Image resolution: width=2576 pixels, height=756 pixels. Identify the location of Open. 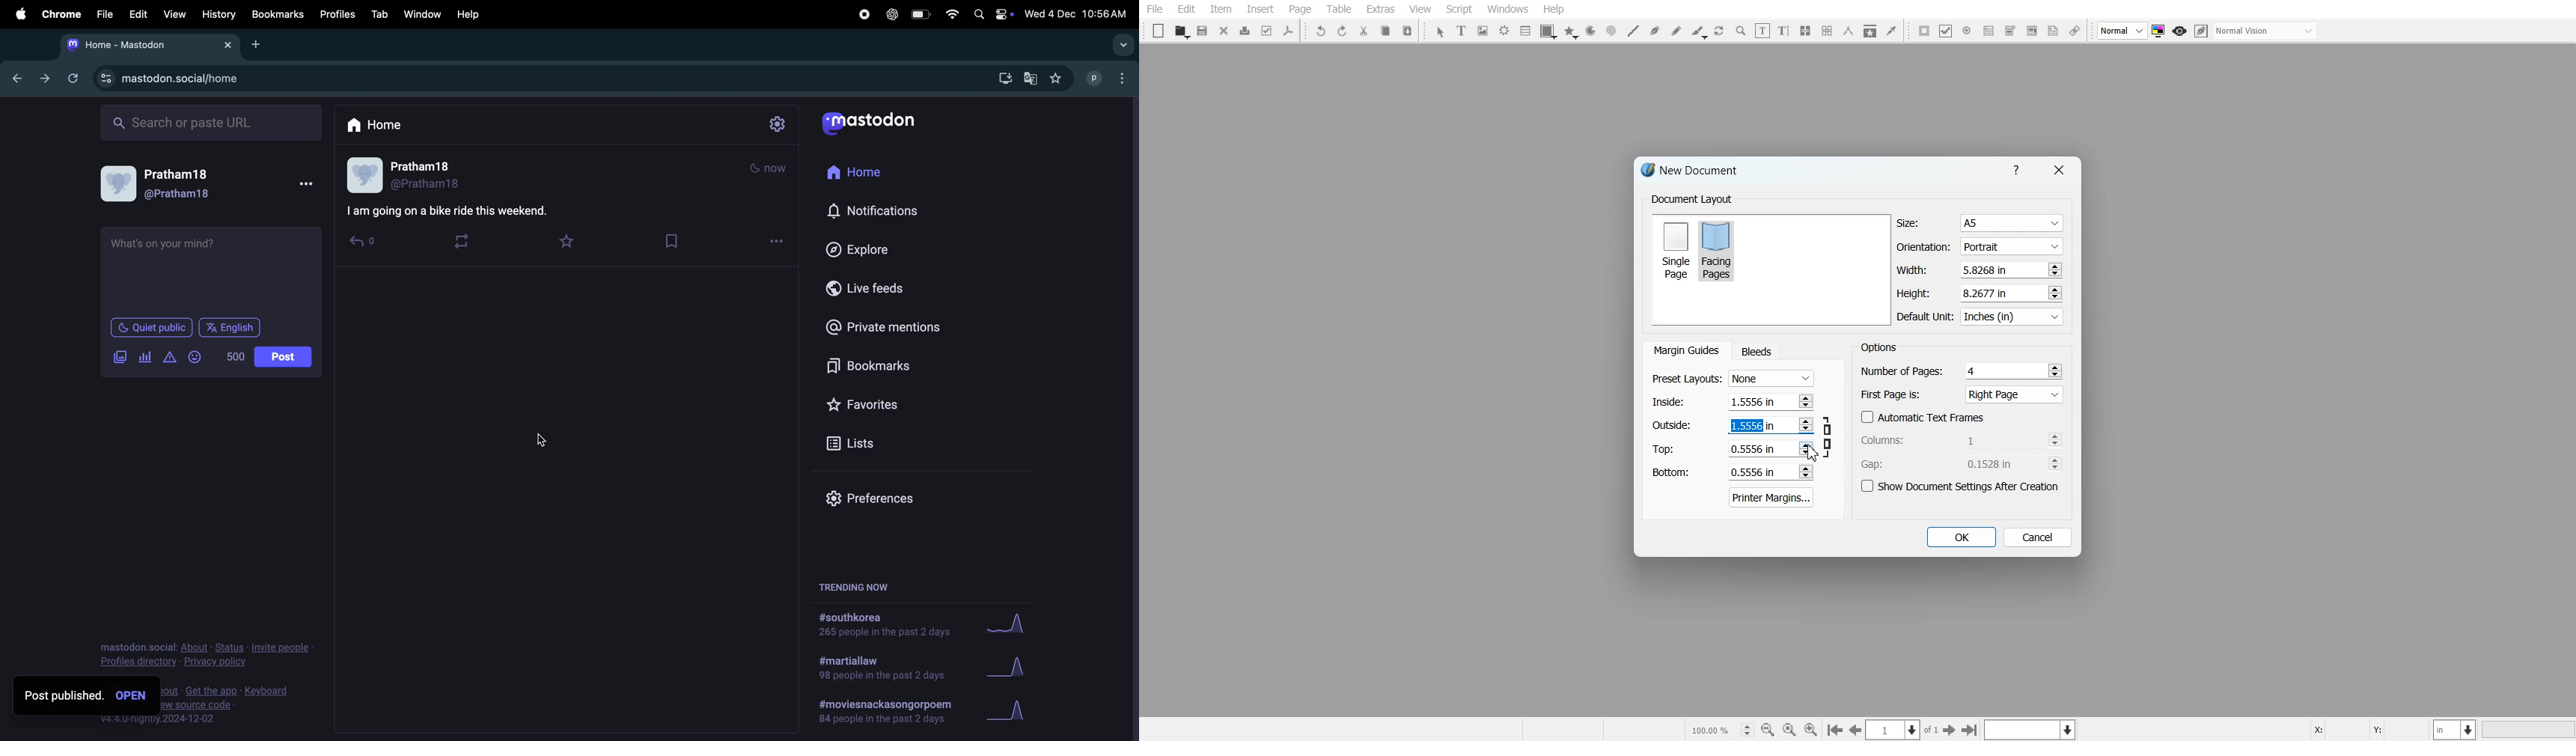
(1181, 31).